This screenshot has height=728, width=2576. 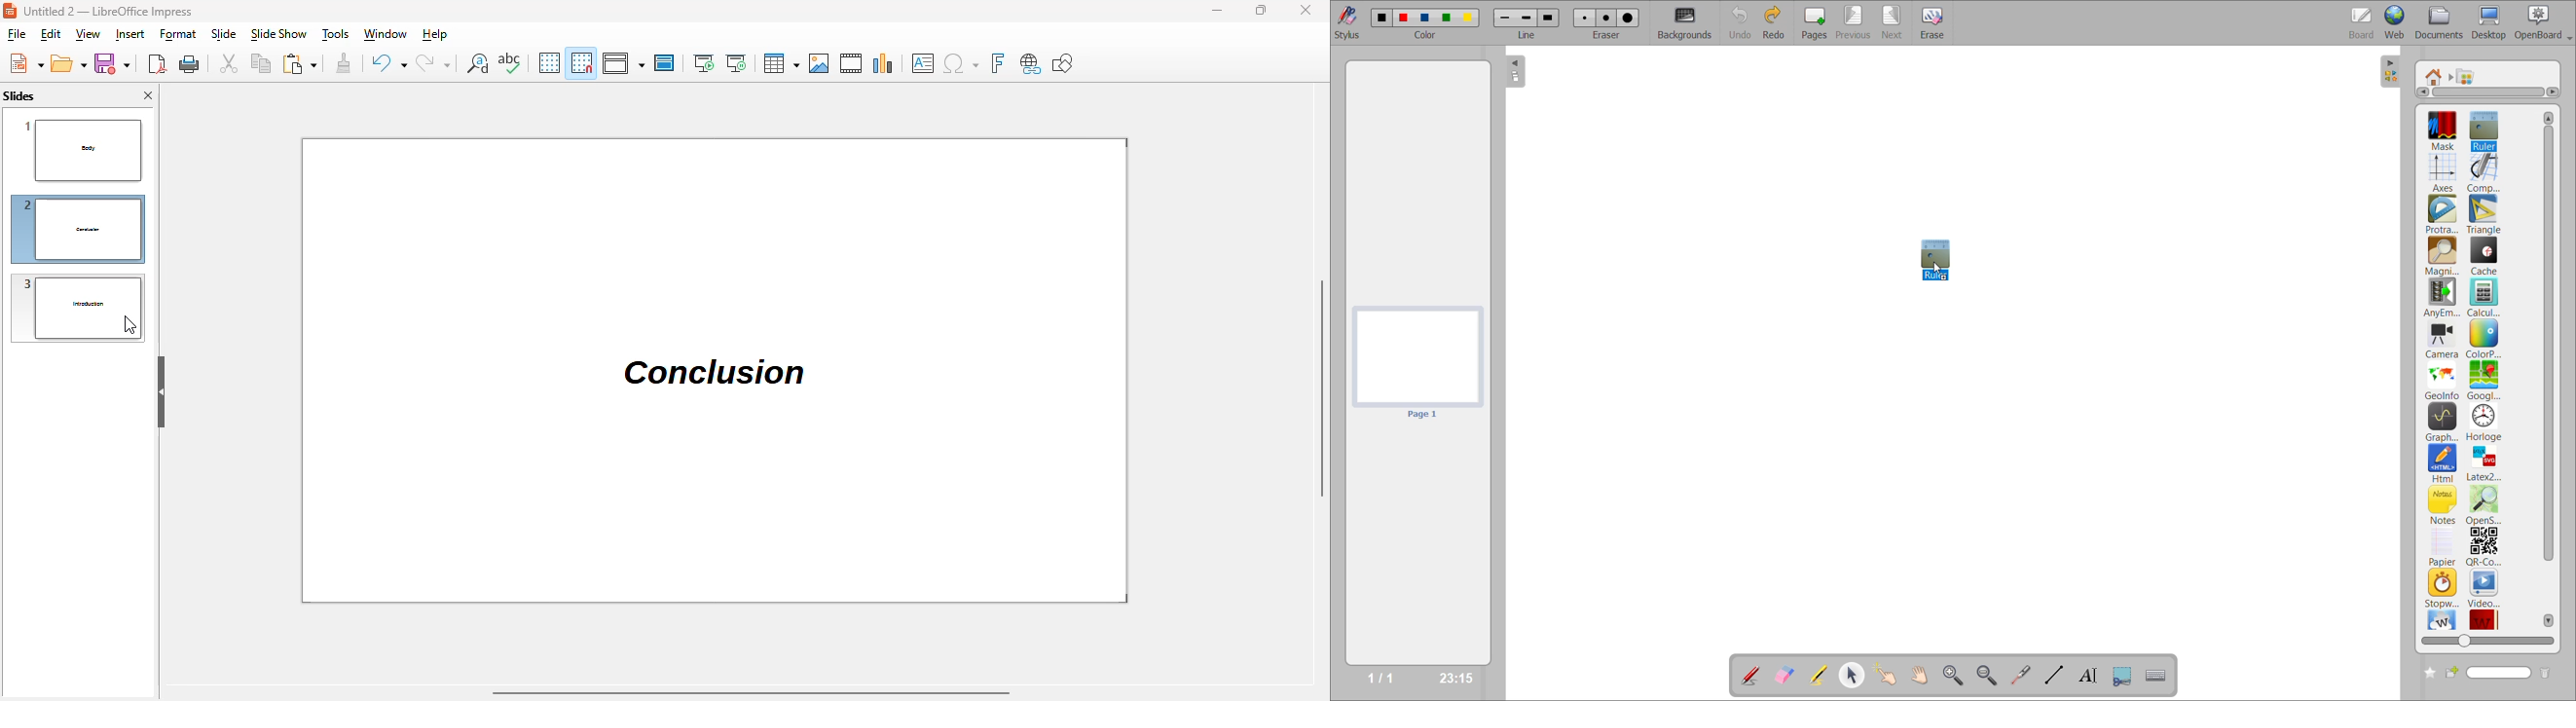 I want to click on table, so click(x=782, y=63).